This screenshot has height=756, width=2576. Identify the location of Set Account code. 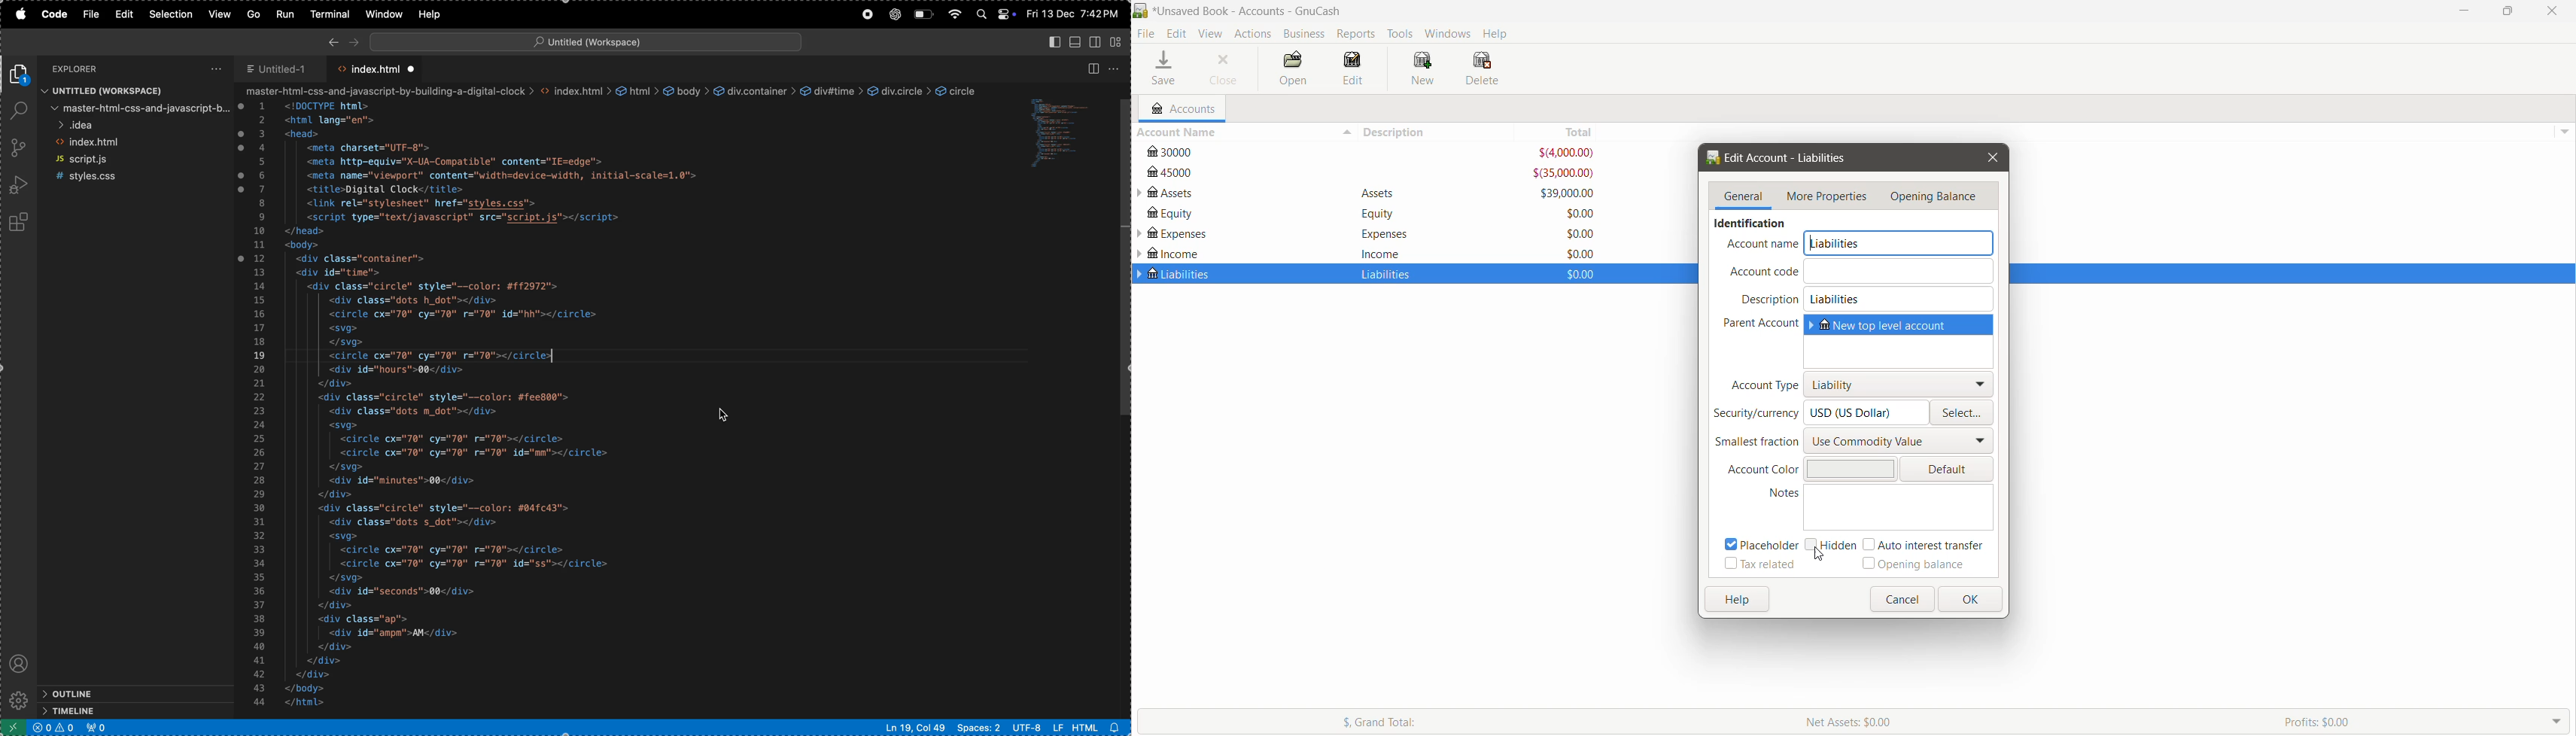
(1900, 270).